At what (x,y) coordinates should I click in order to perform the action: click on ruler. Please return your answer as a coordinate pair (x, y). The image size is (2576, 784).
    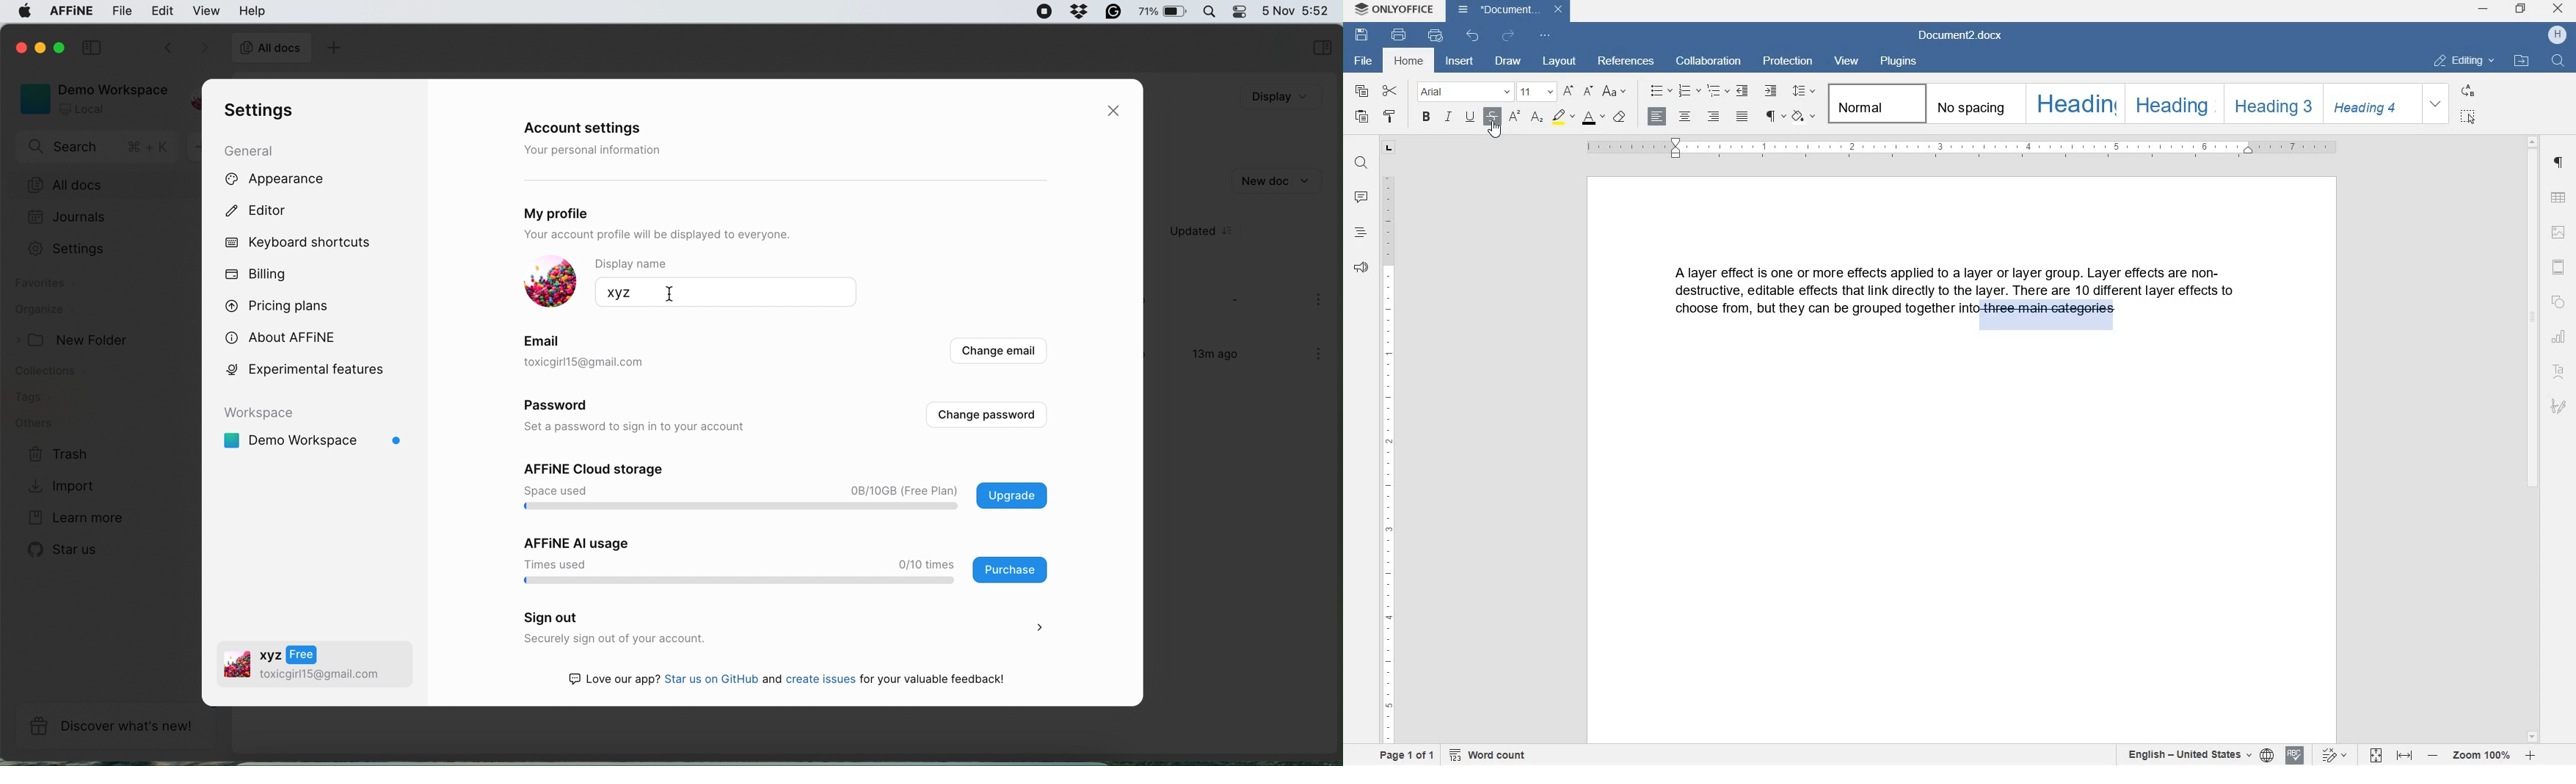
    Looking at the image, I should click on (1967, 150).